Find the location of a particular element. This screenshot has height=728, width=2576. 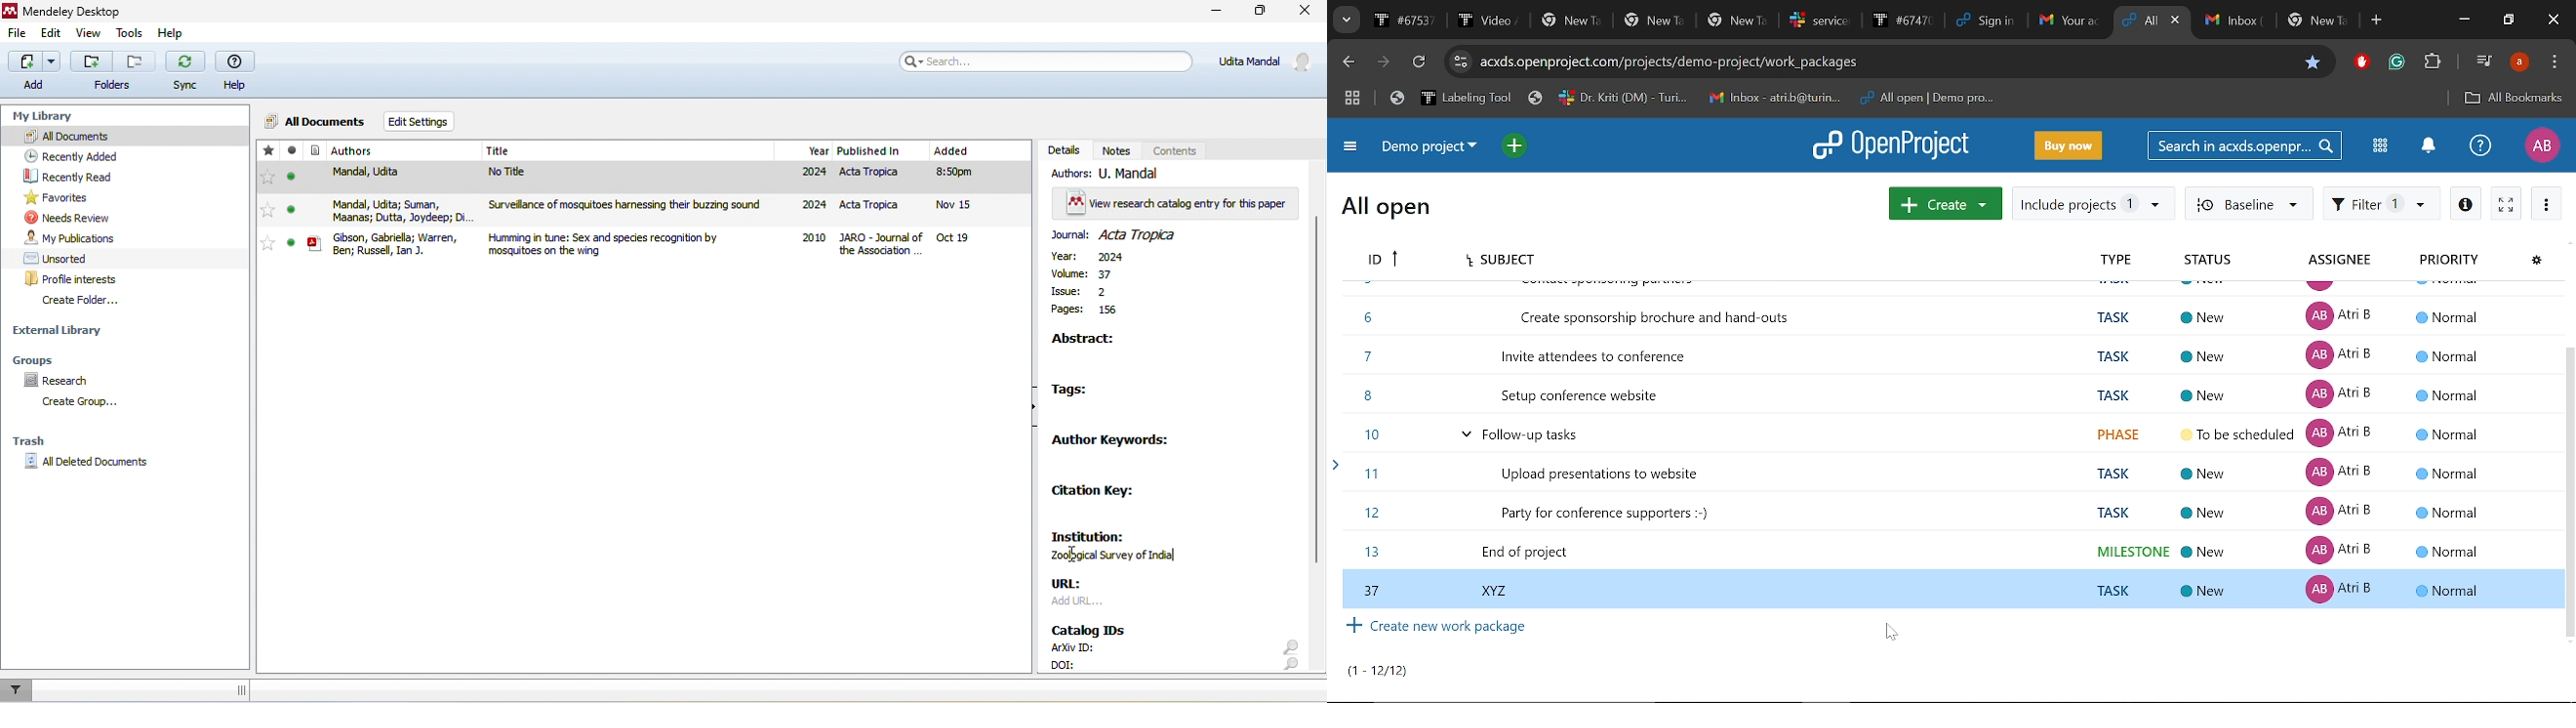

Task Id is located at coordinates (1381, 260).